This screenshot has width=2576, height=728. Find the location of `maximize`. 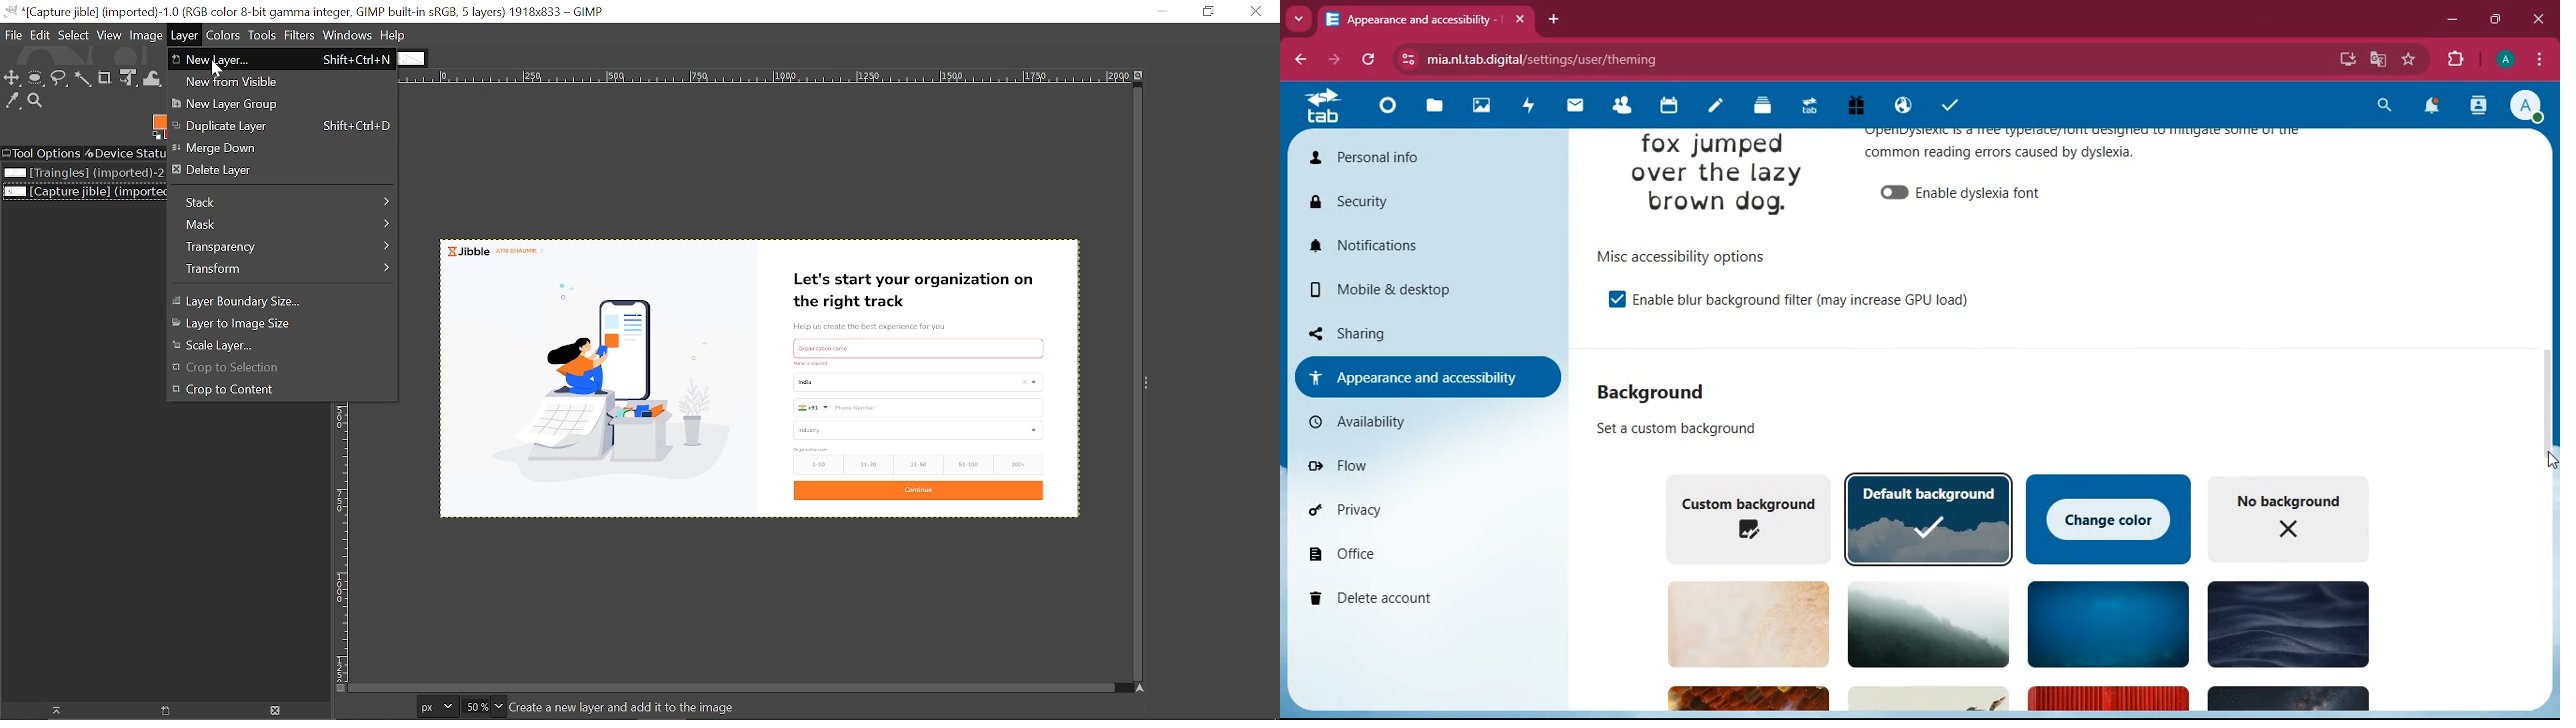

maximize is located at coordinates (2494, 20).